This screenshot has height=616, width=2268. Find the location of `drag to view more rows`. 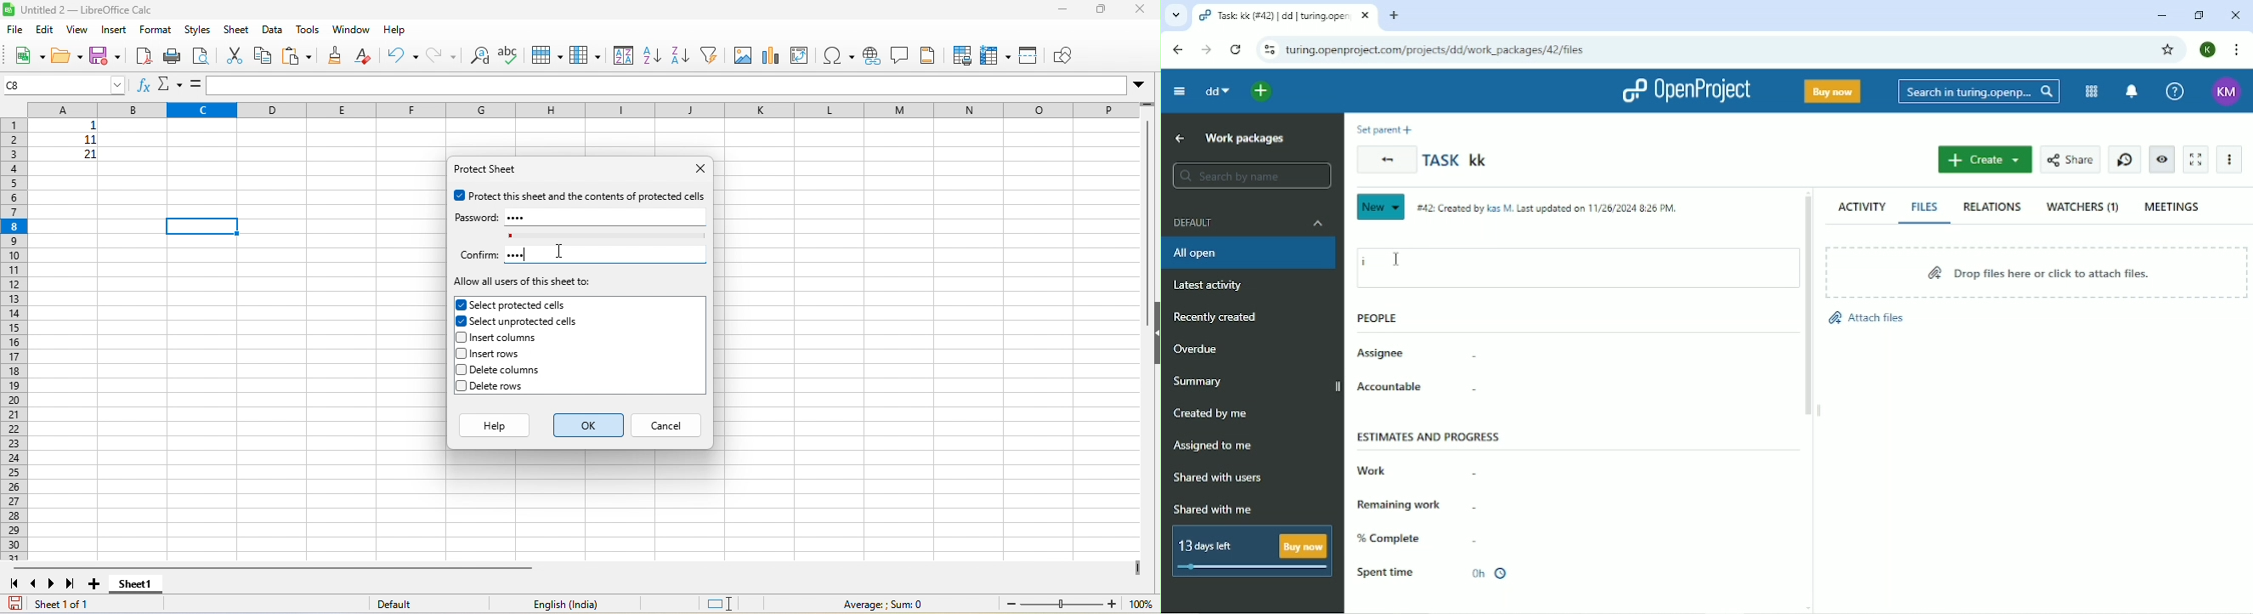

drag to view more rows is located at coordinates (1149, 106).